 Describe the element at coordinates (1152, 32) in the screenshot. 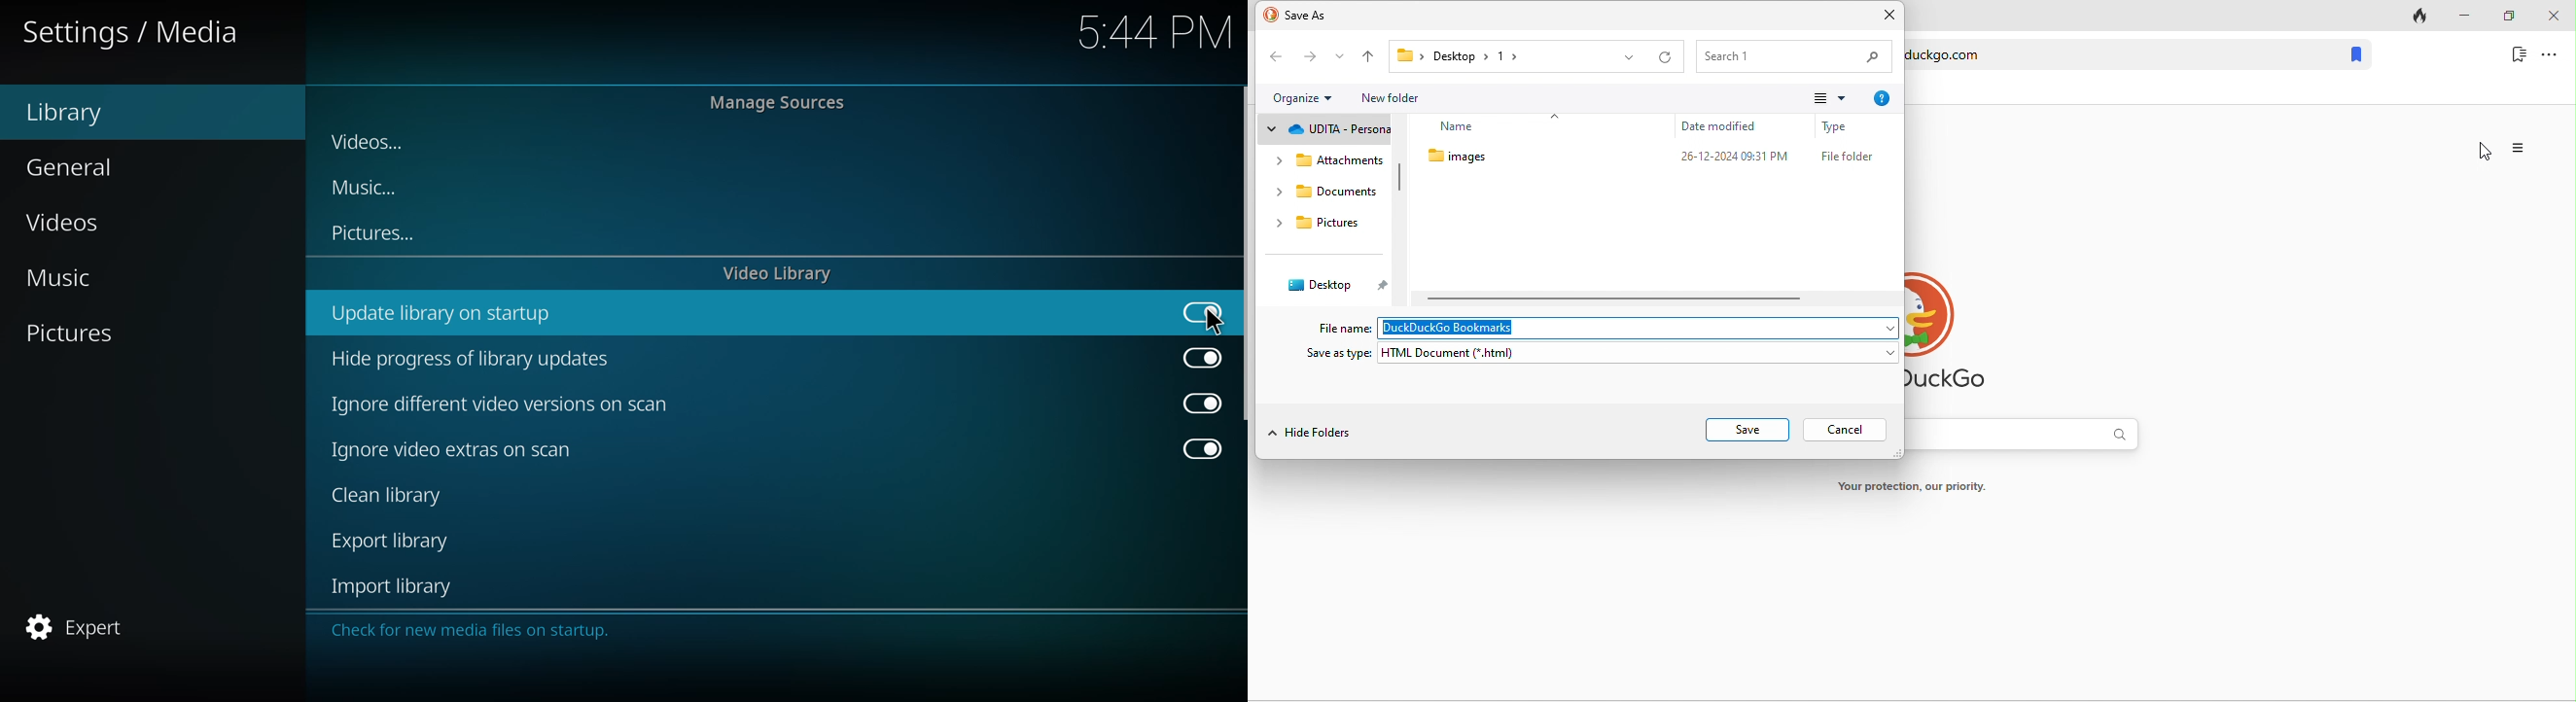

I see `544 PM` at that location.